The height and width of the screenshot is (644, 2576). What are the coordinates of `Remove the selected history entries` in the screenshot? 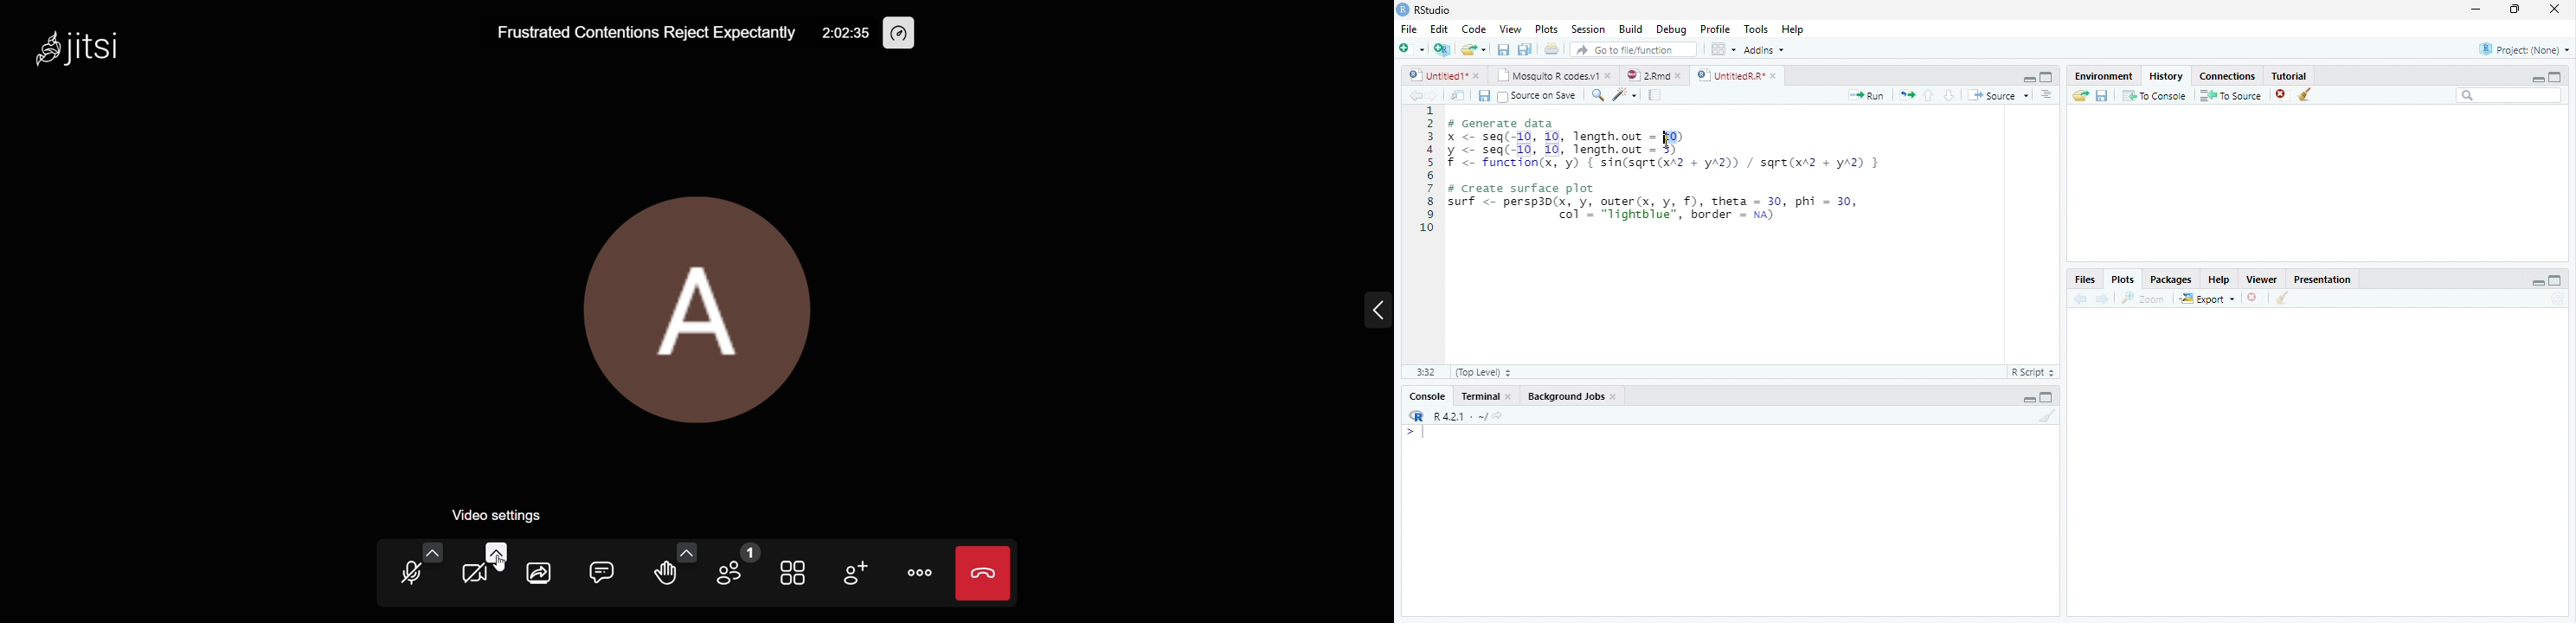 It's located at (2282, 95).